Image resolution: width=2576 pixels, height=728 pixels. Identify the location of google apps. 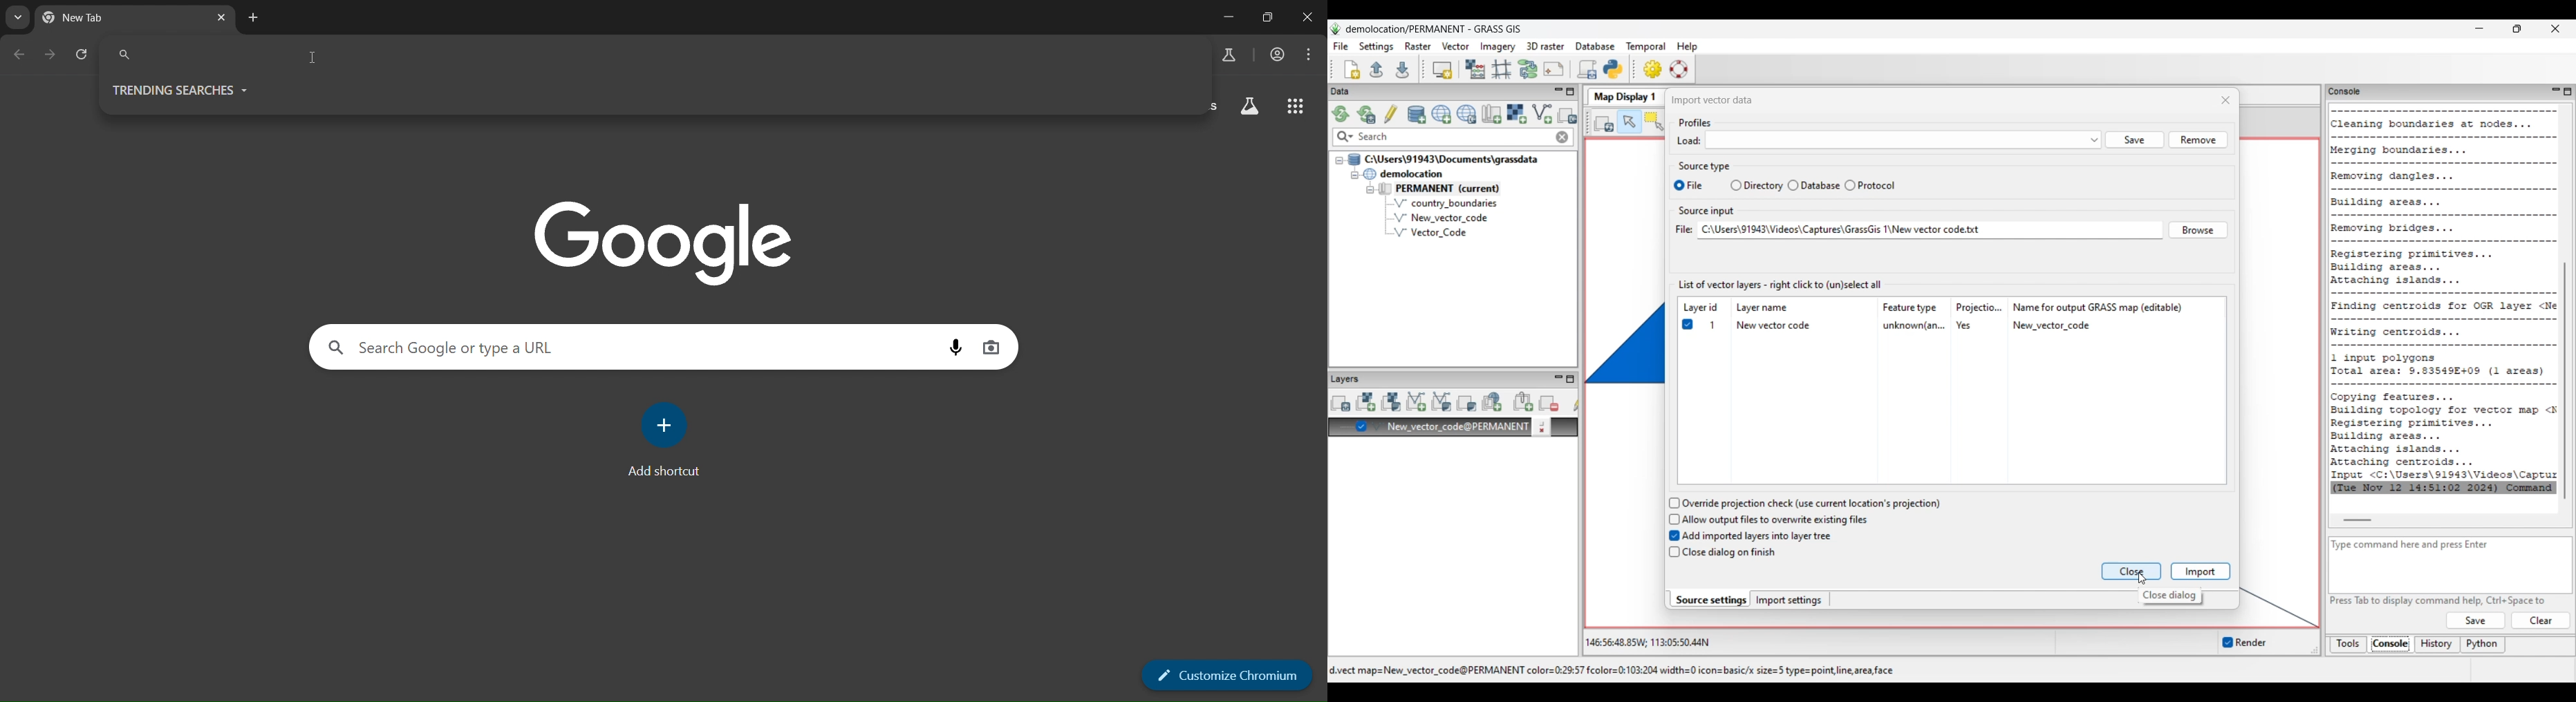
(1296, 106).